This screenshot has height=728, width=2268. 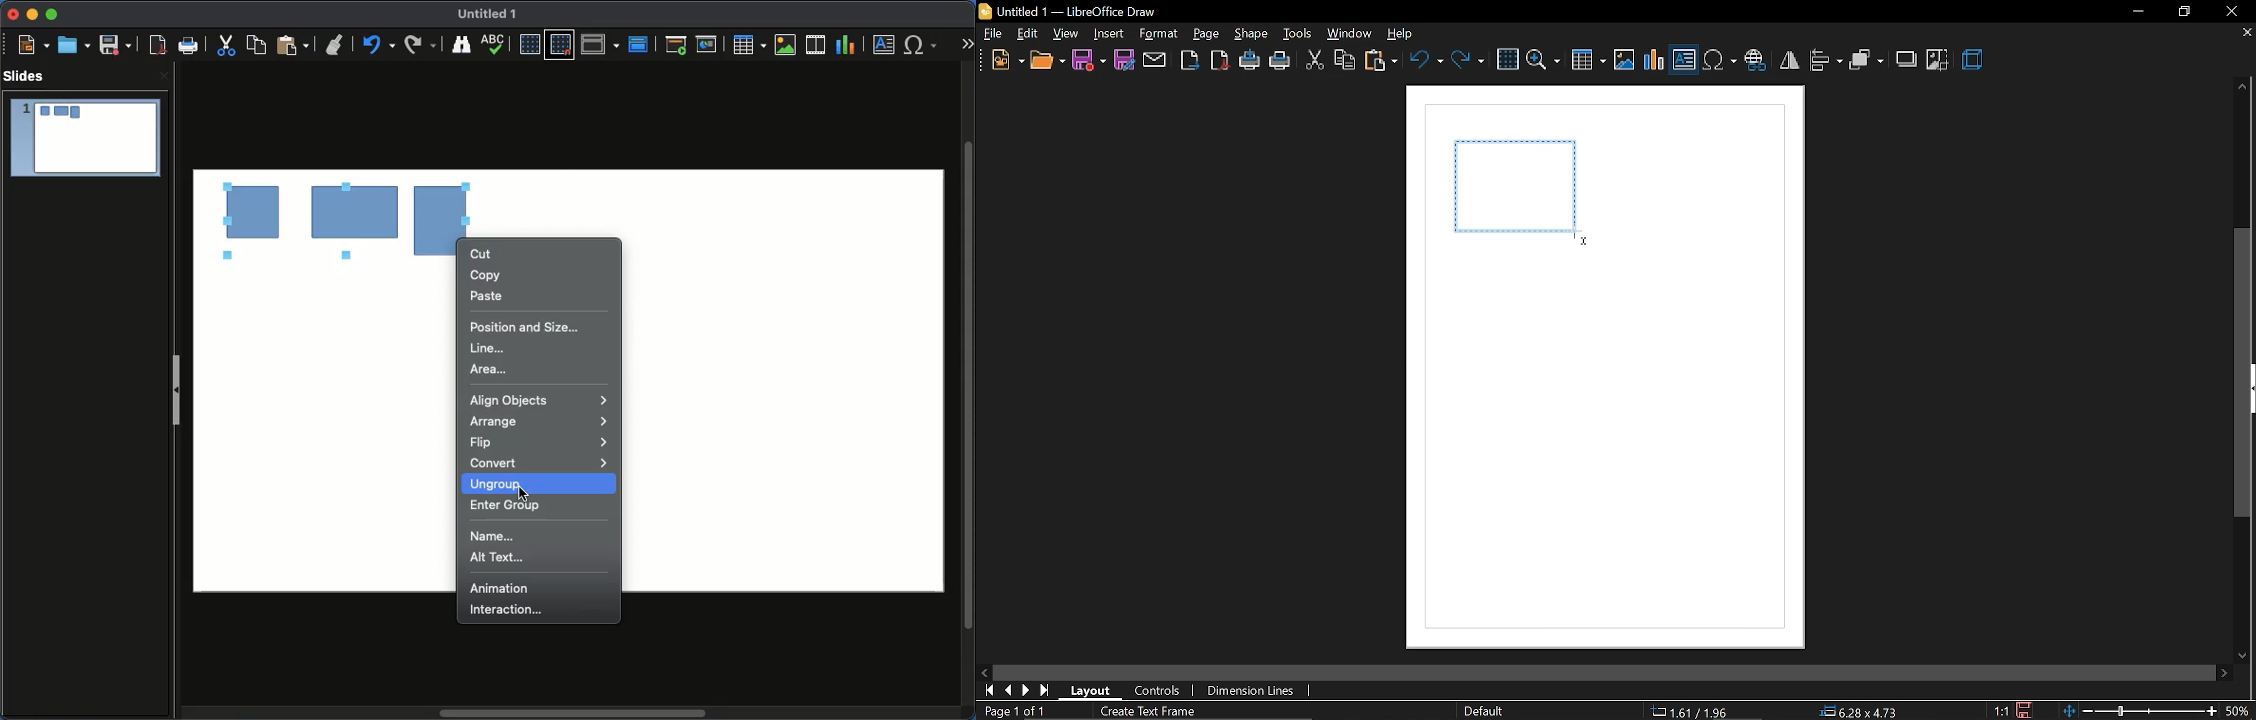 What do you see at coordinates (600, 44) in the screenshot?
I see `Display views` at bounding box center [600, 44].